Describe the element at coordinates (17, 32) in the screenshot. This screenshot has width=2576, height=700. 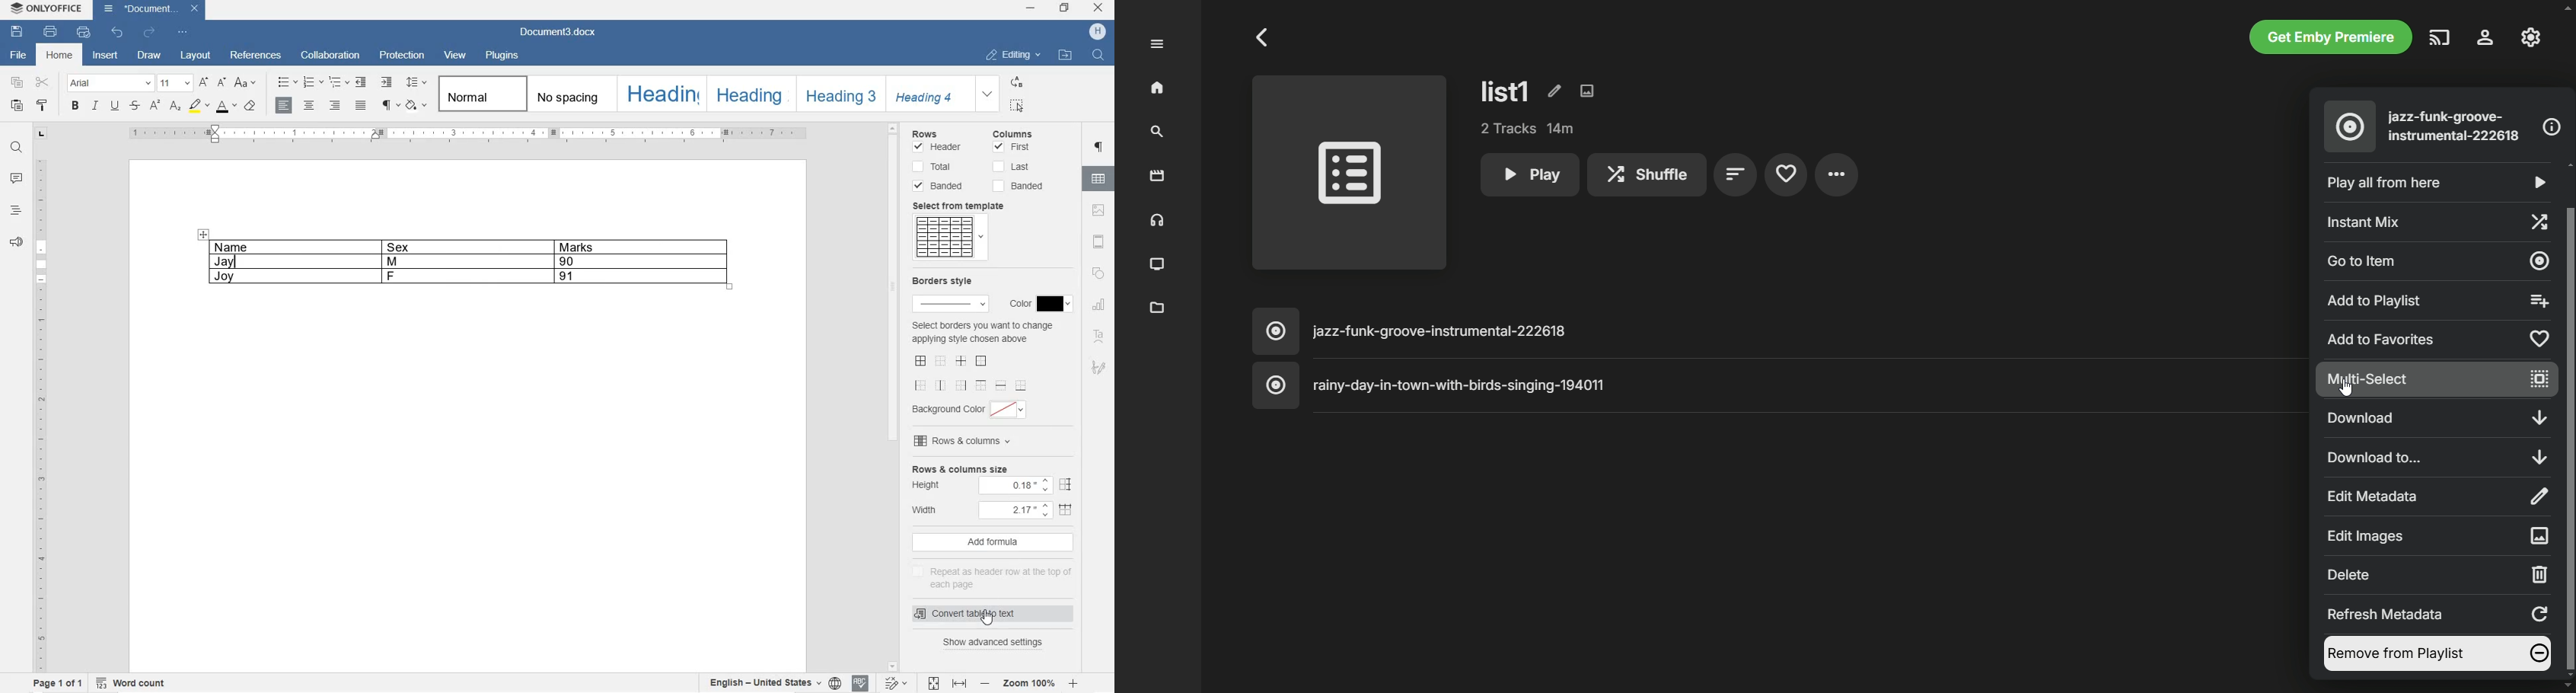
I see `SAVE` at that location.